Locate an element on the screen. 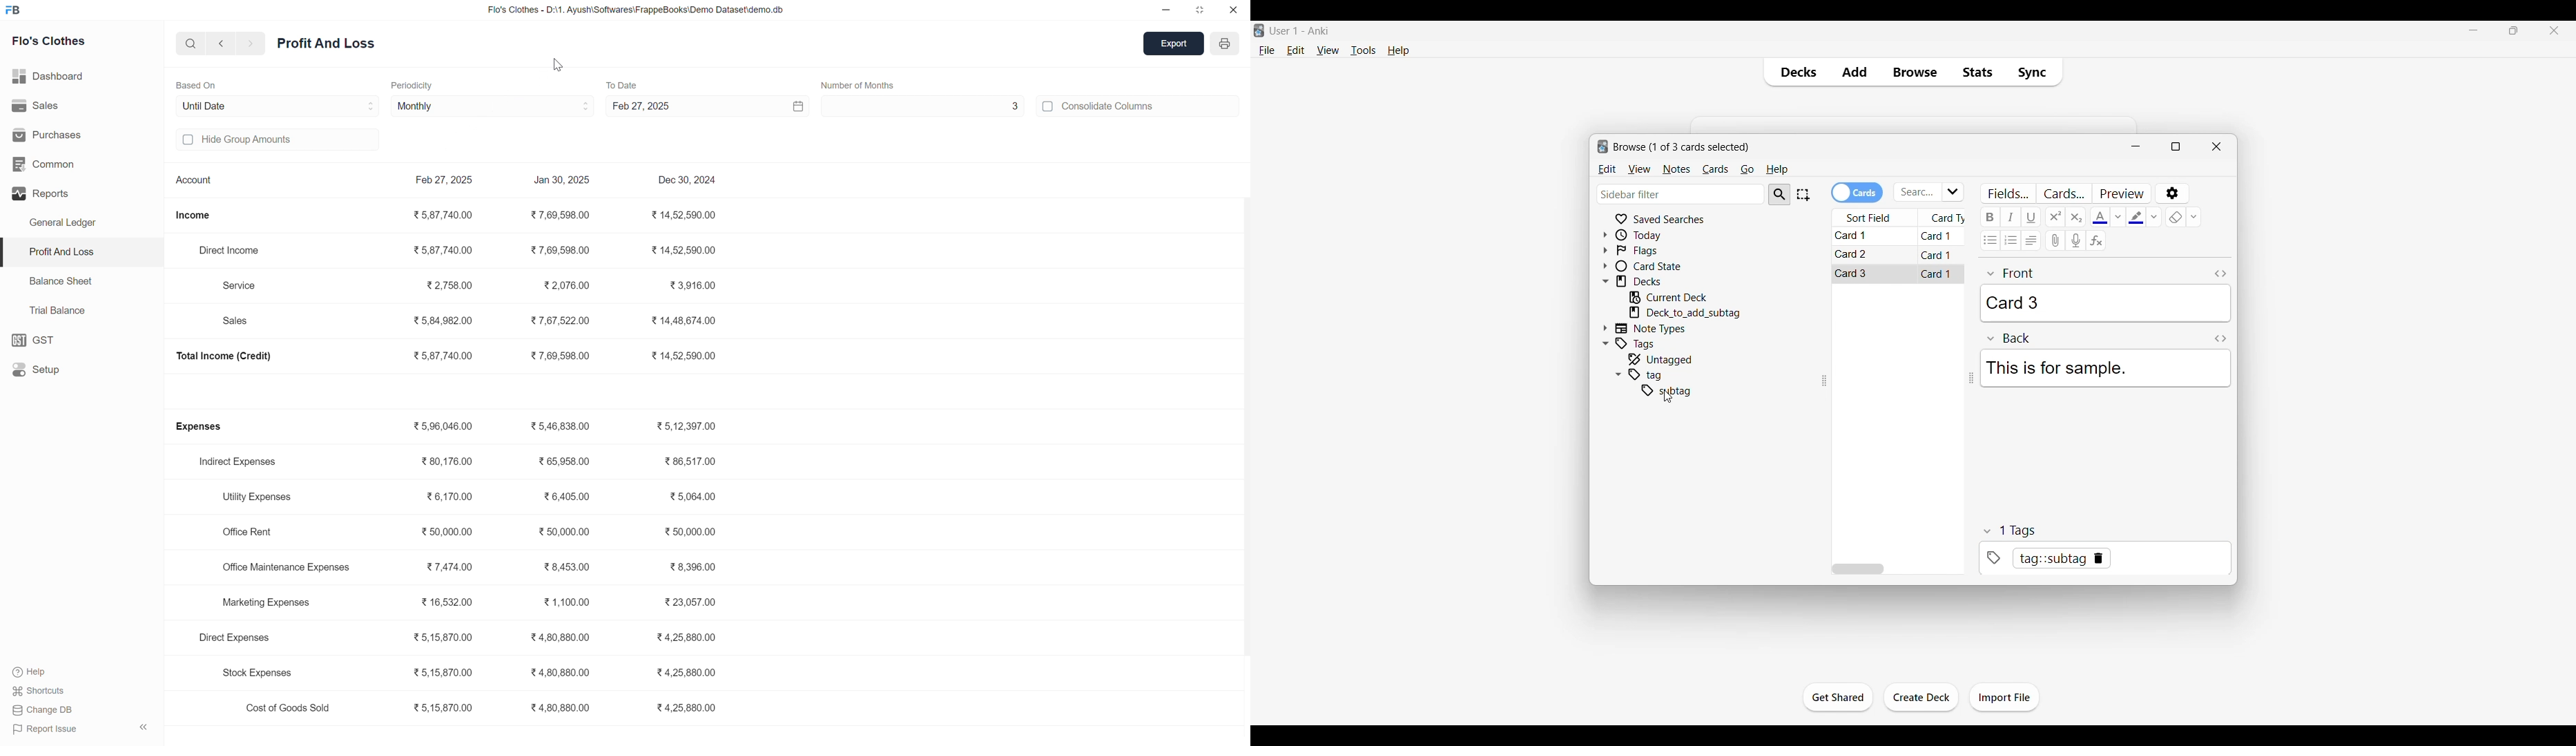  Direct Income is located at coordinates (227, 251).